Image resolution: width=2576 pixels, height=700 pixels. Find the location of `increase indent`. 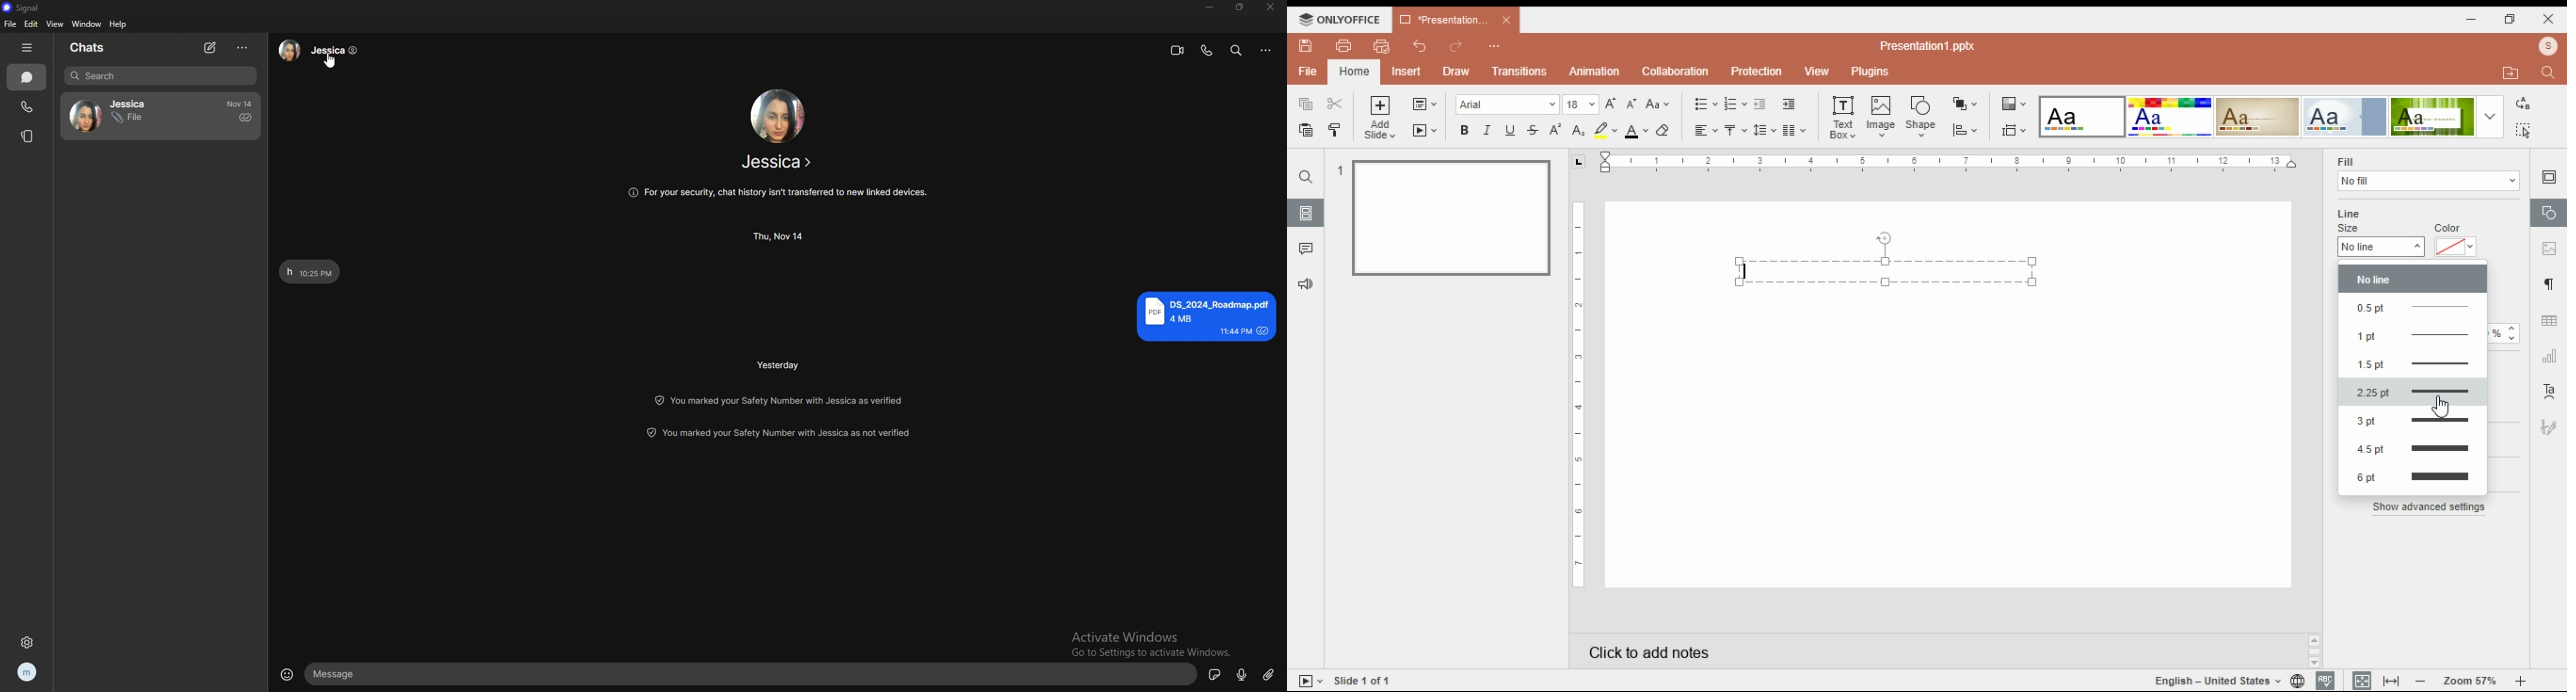

increase indent is located at coordinates (1788, 104).